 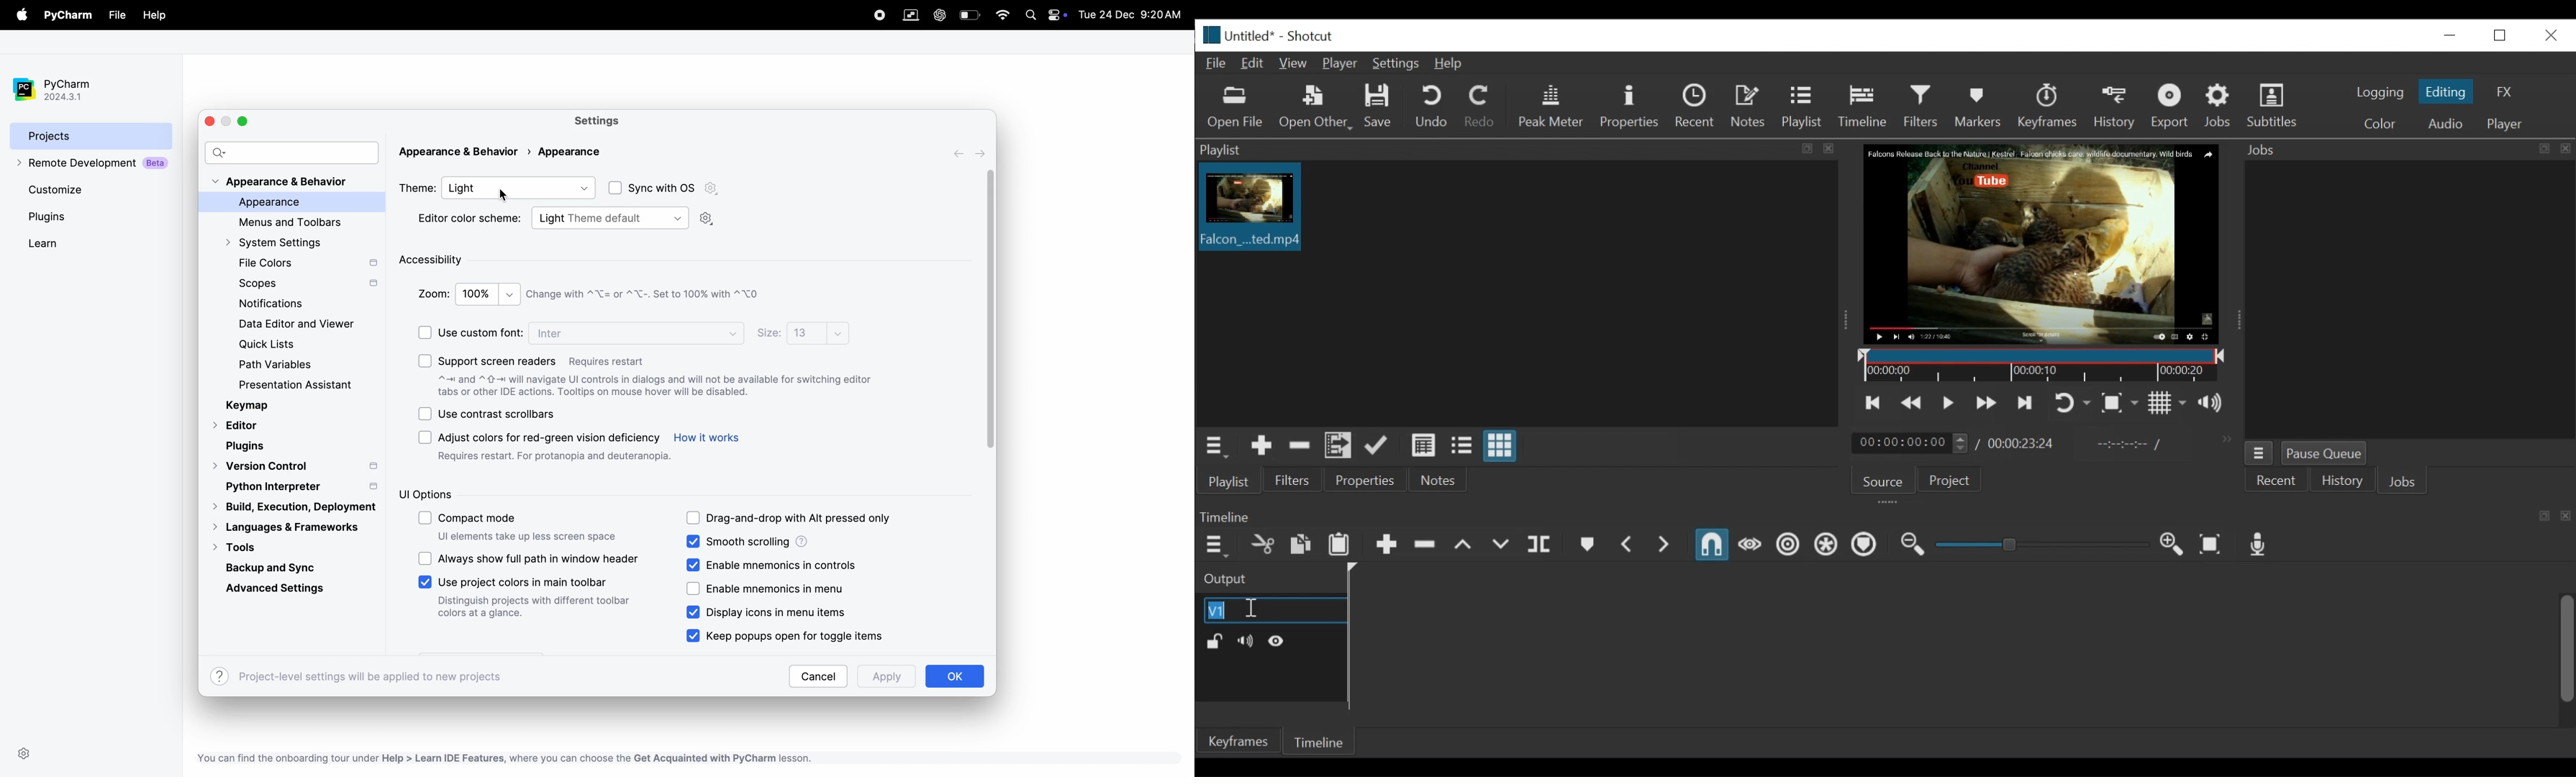 I want to click on Undo, so click(x=1431, y=107).